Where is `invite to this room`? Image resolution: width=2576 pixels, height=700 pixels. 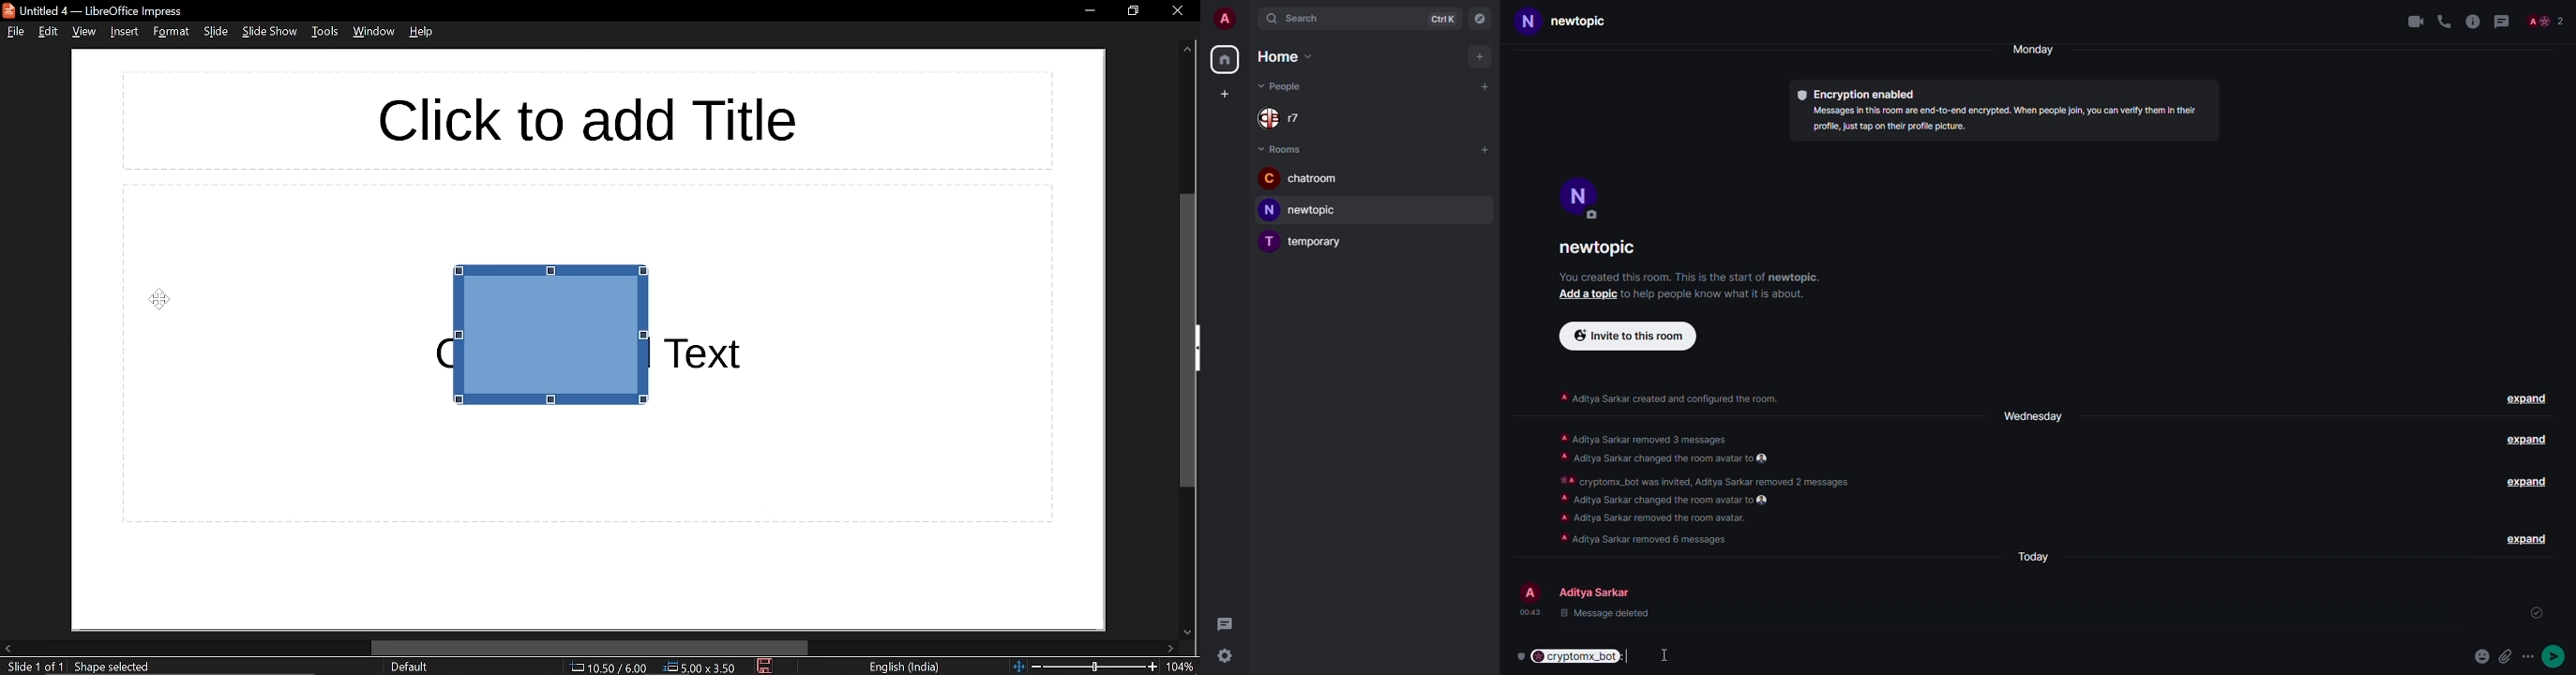 invite to this room is located at coordinates (1629, 336).